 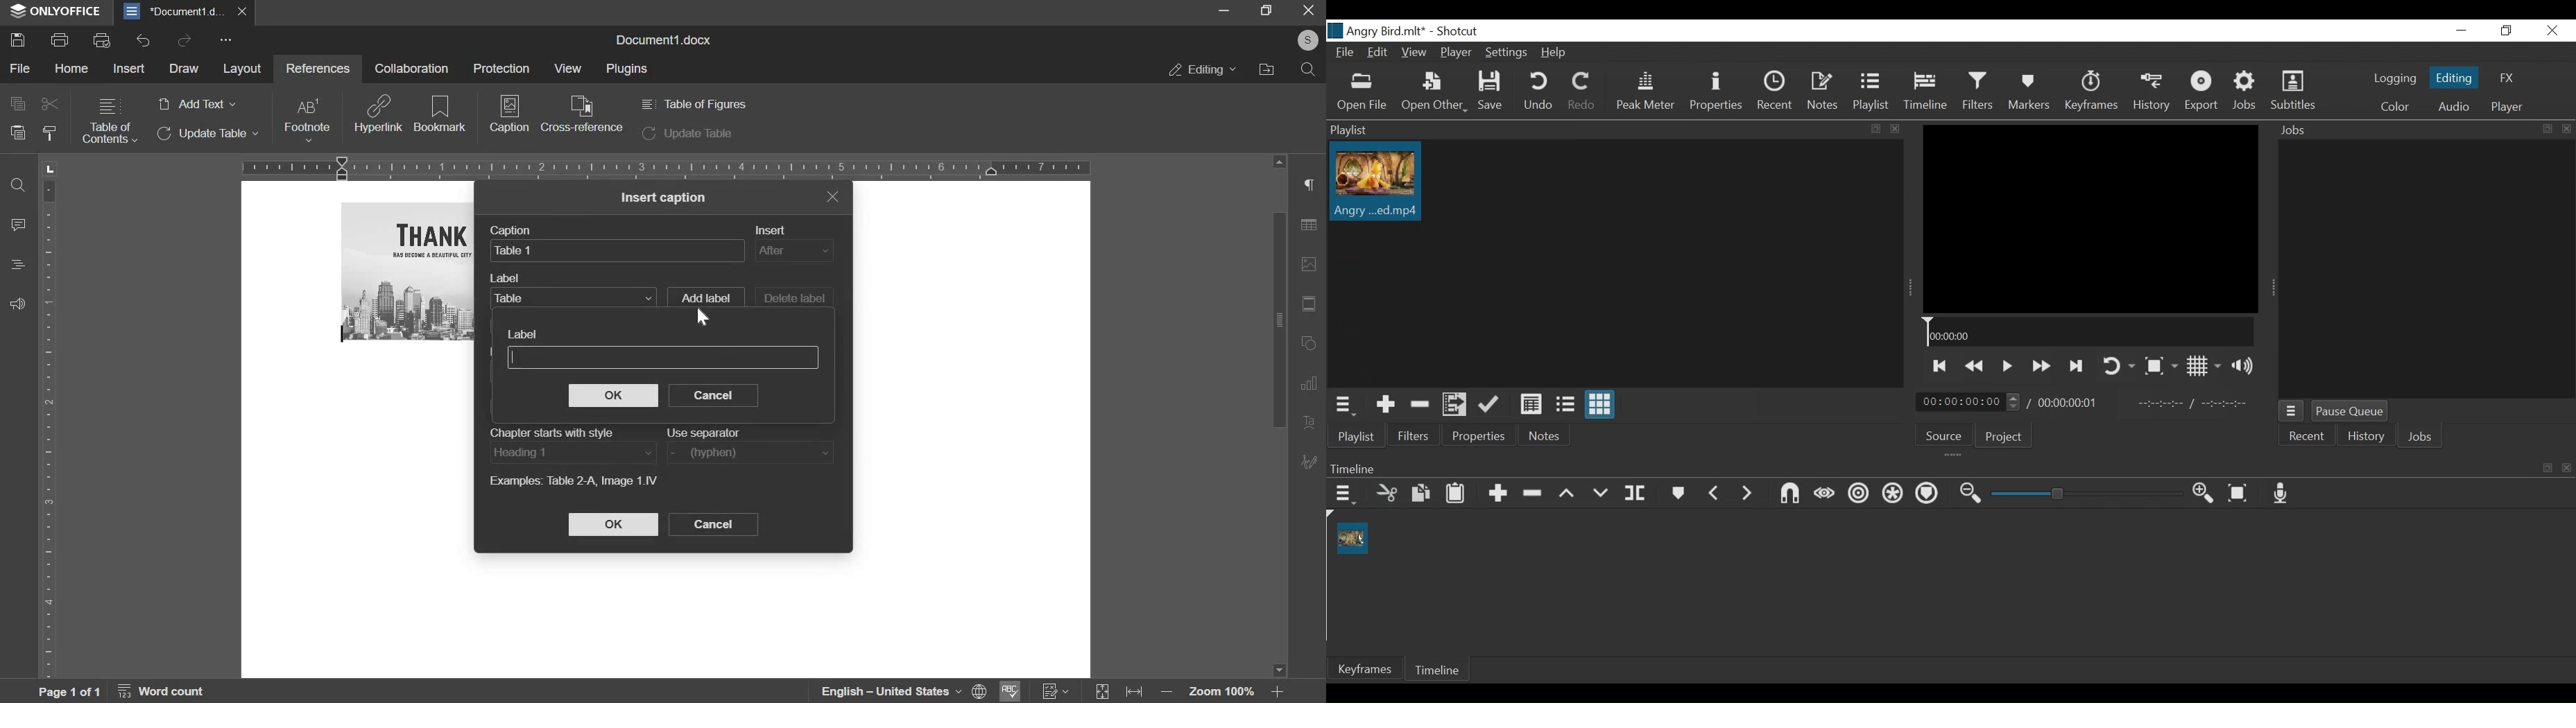 I want to click on delete label, so click(x=794, y=299).